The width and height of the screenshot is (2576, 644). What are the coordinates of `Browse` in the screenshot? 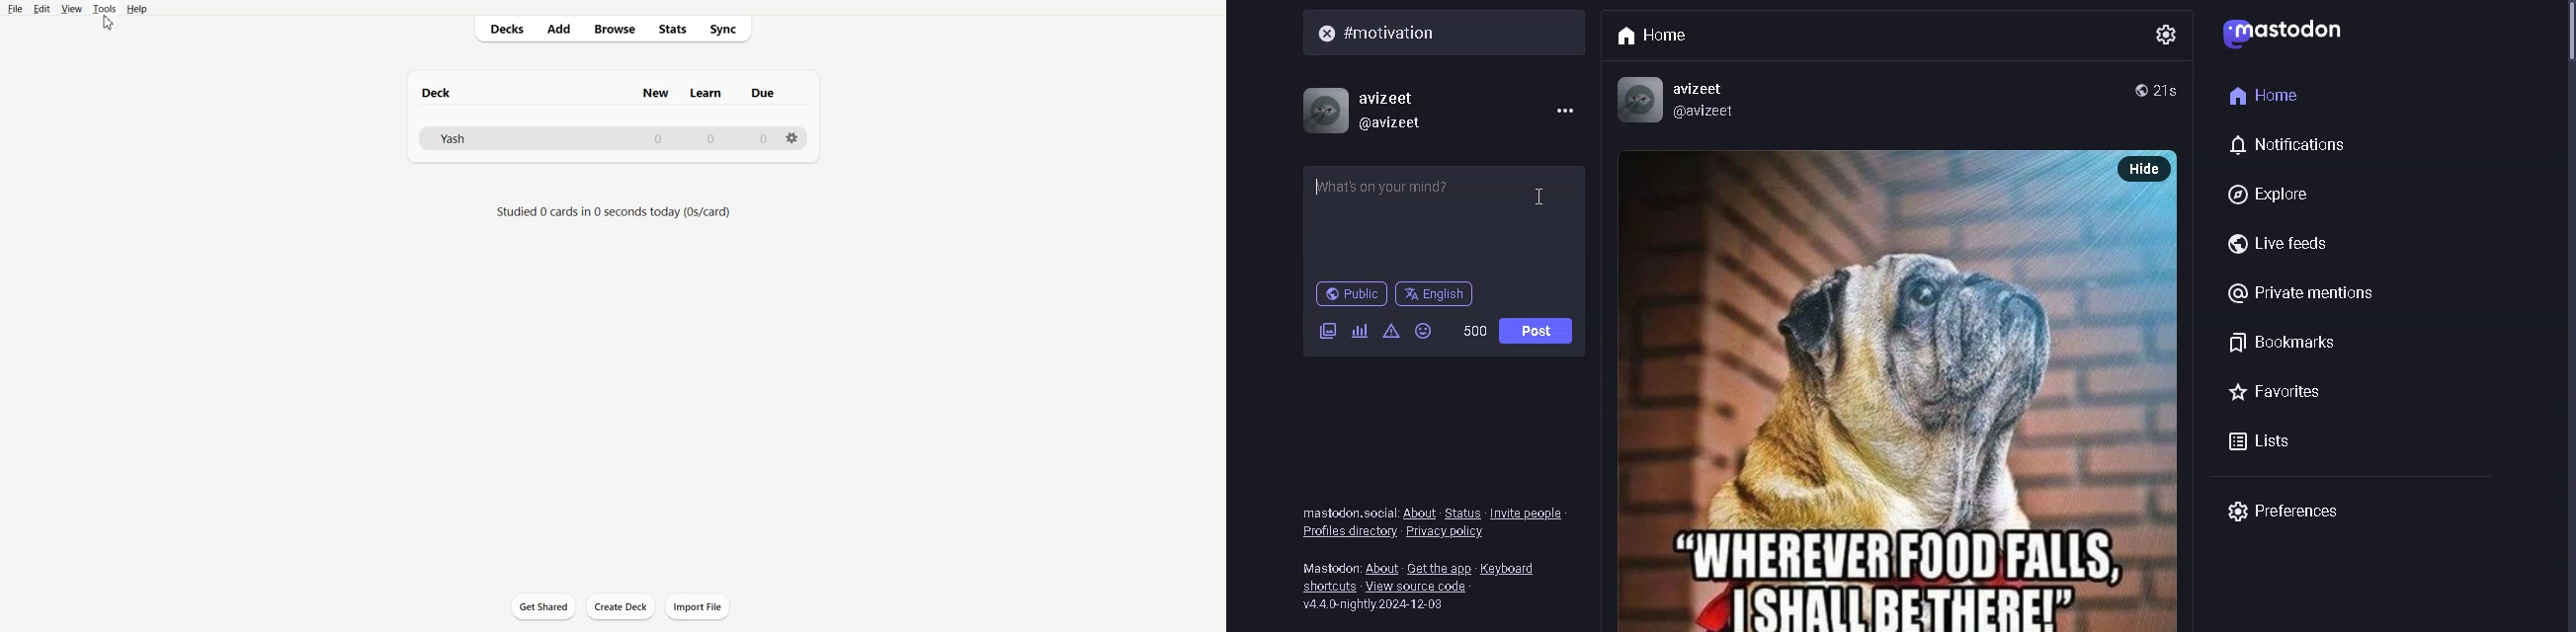 It's located at (614, 29).